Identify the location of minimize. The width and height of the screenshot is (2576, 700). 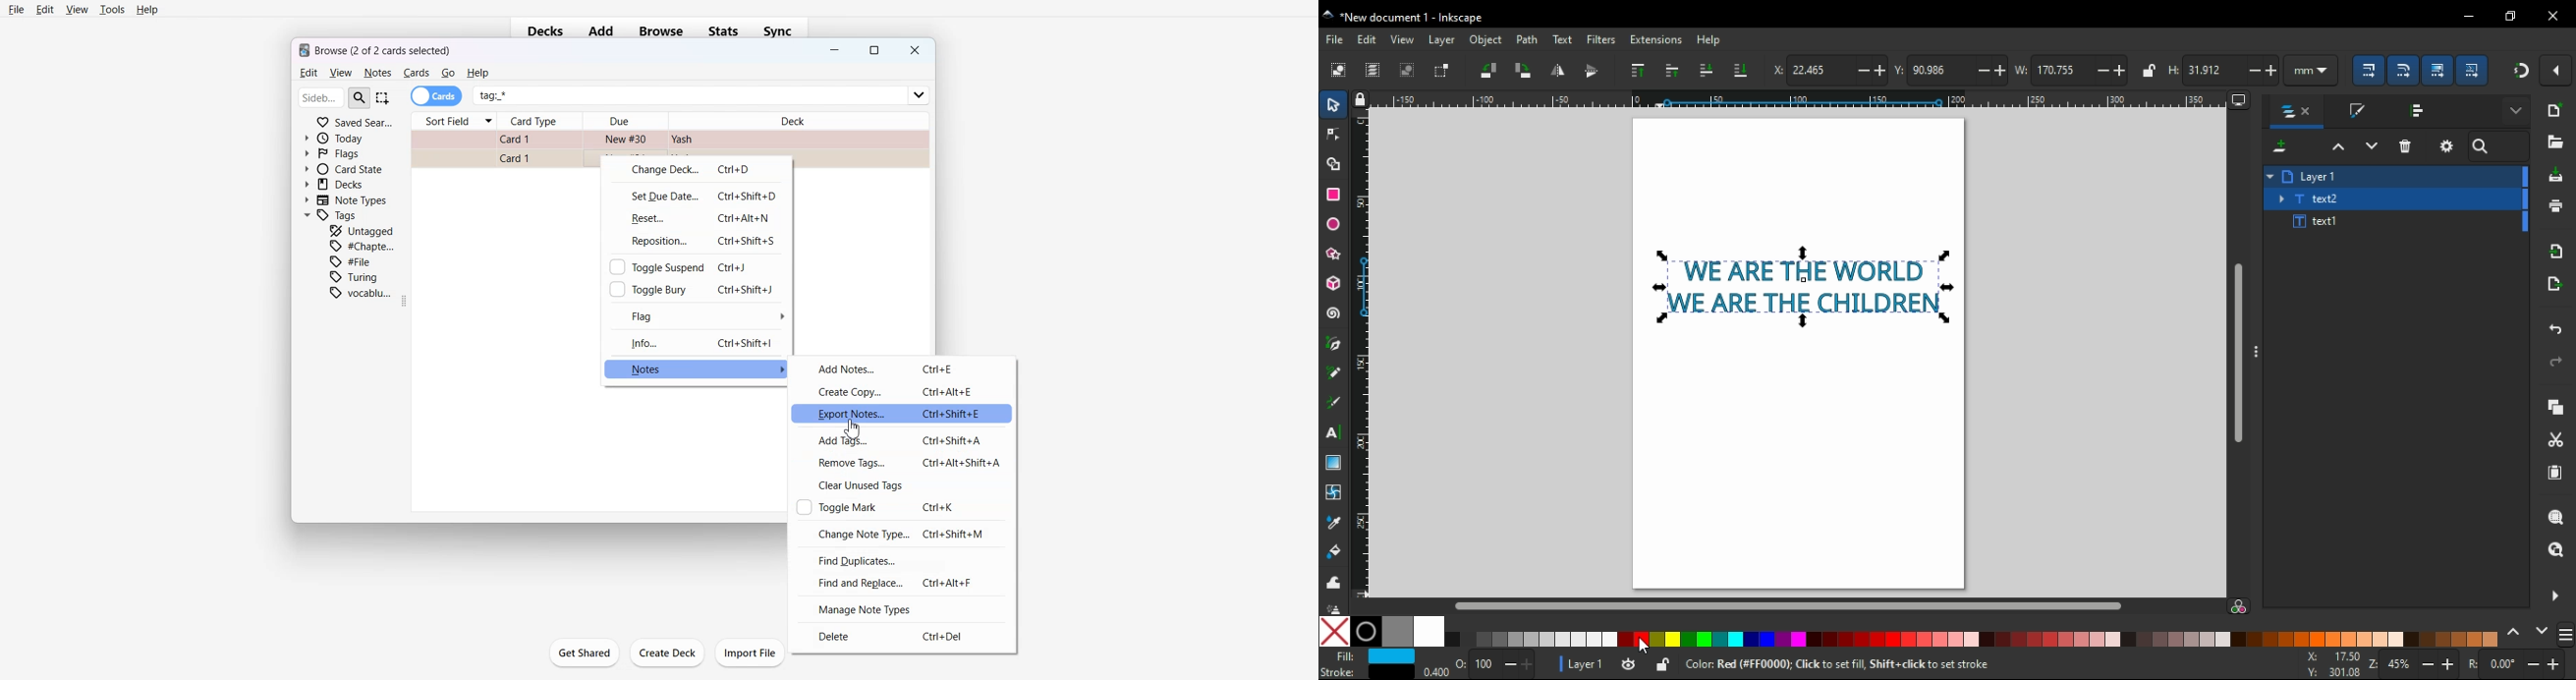
(2466, 16).